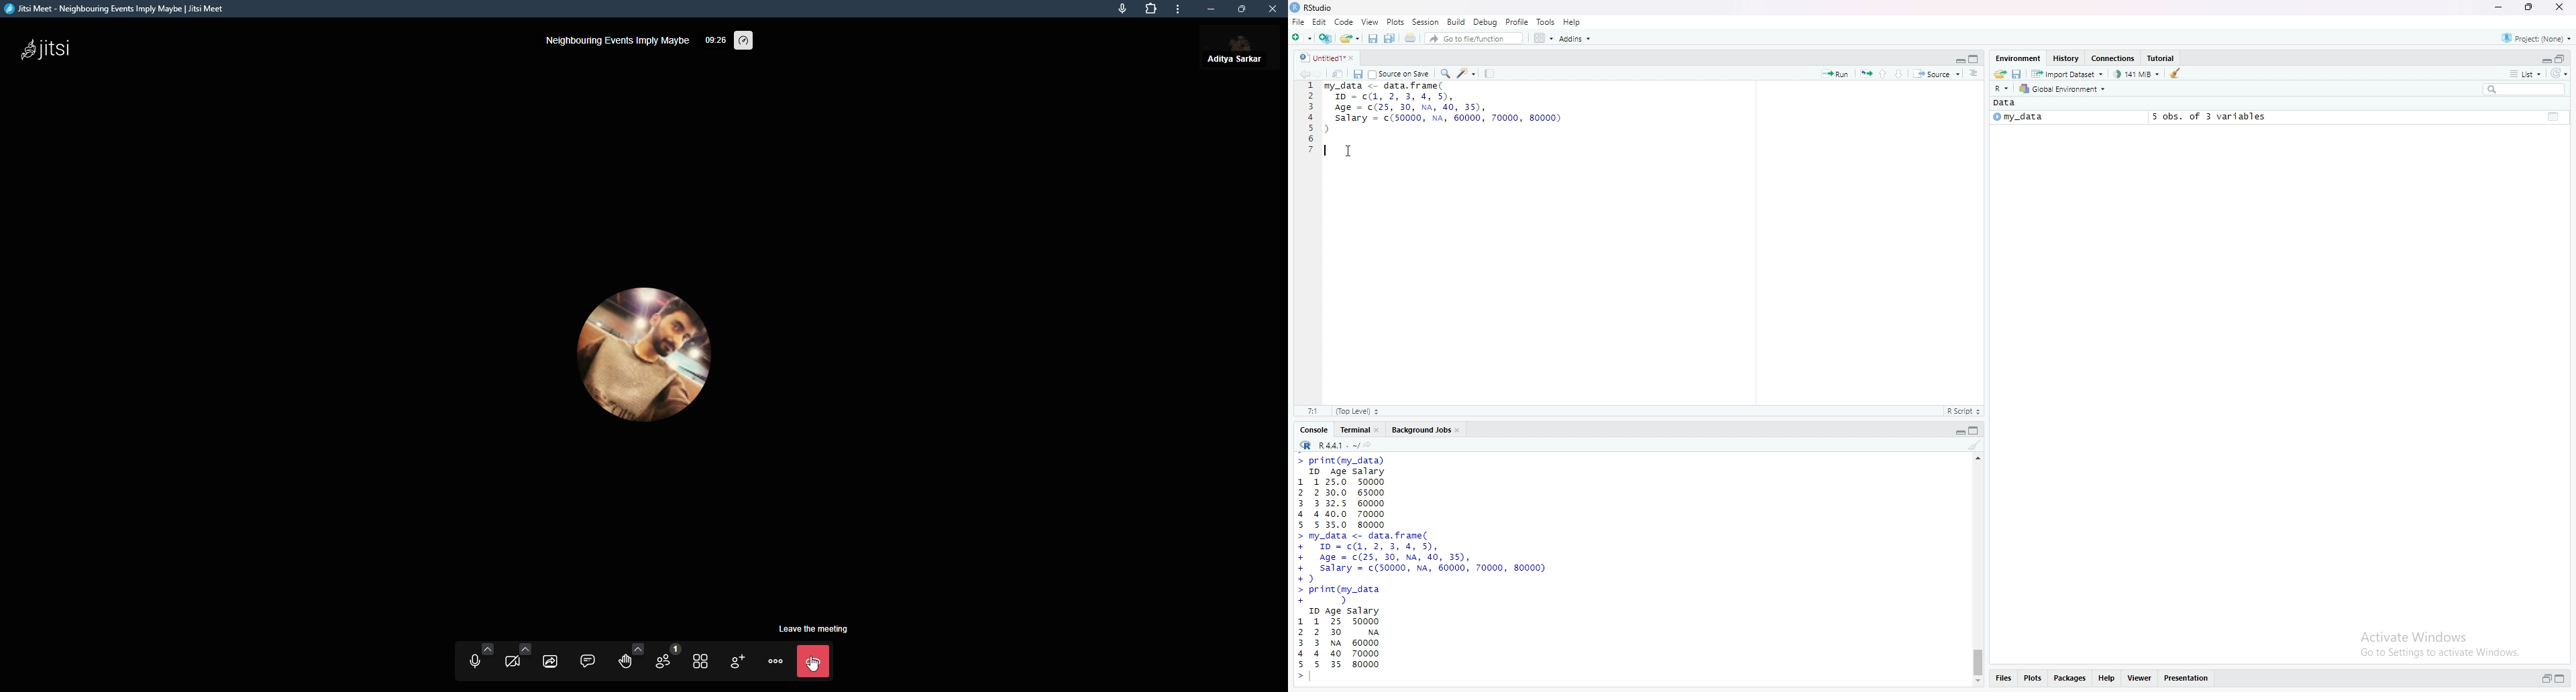 This screenshot has height=700, width=2576. Describe the element at coordinates (1444, 109) in the screenshot. I see `data frame code` at that location.